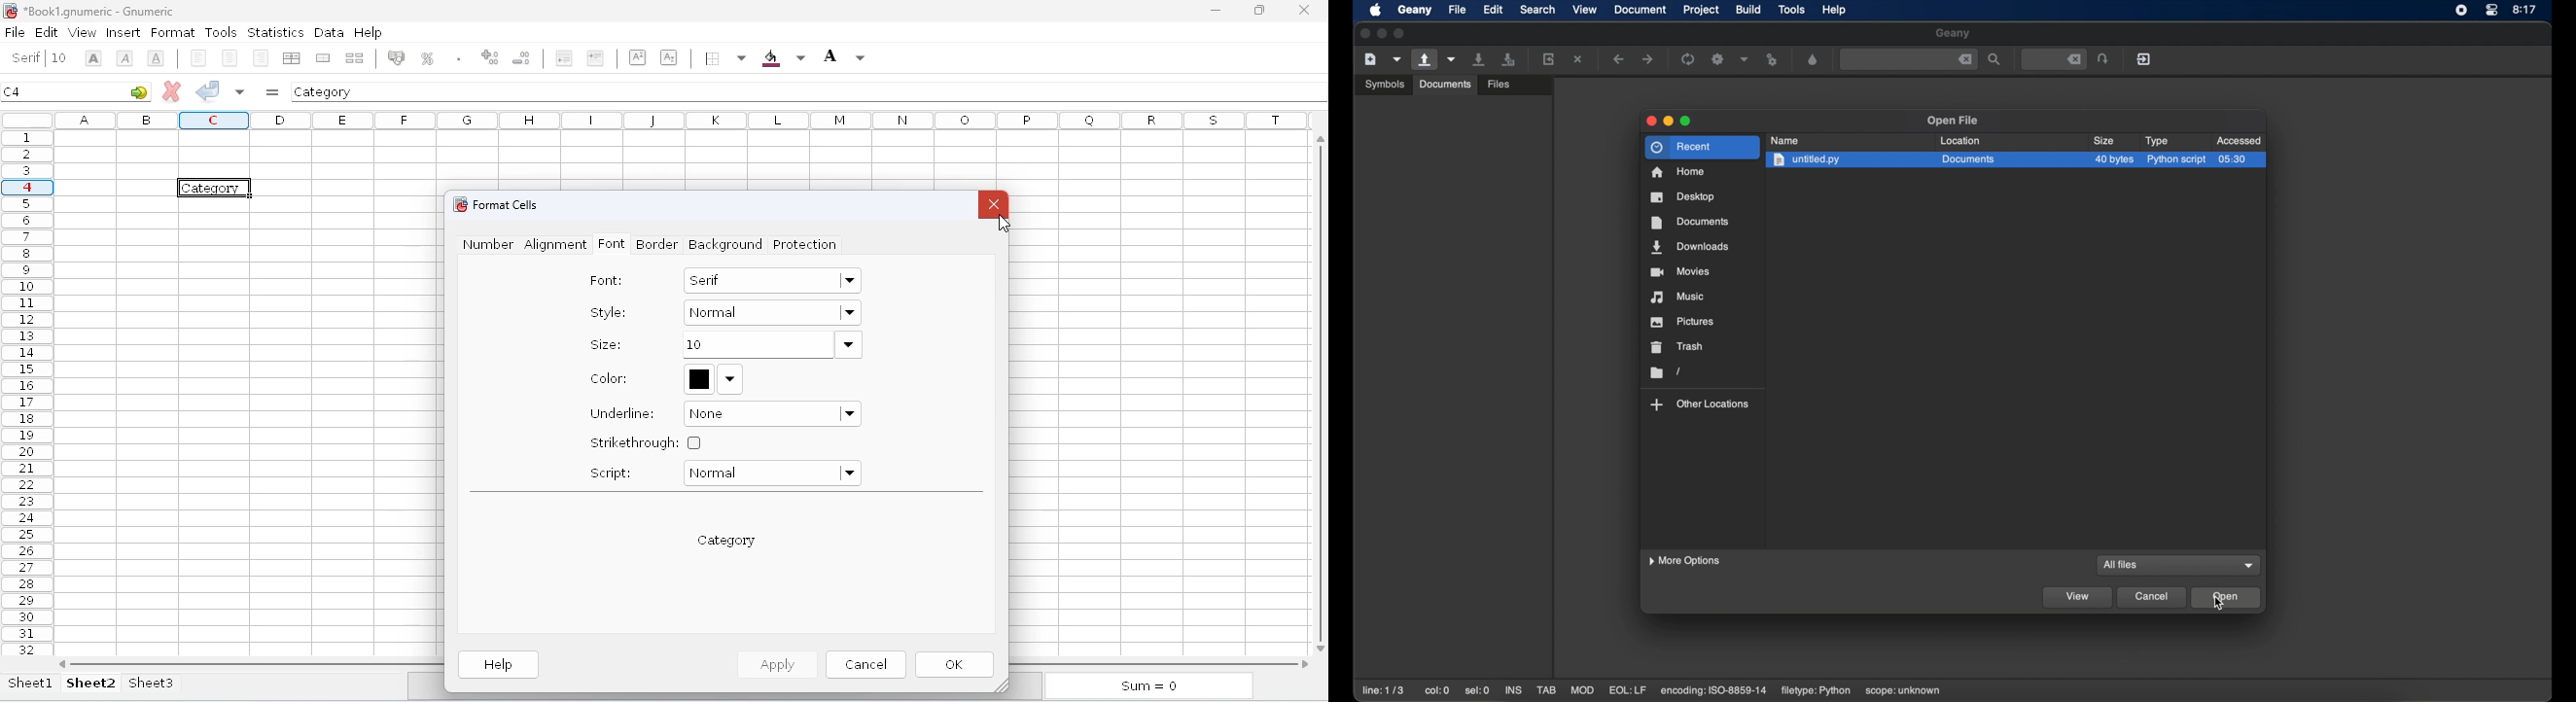 This screenshot has width=2576, height=728. I want to click on OK, so click(957, 665).